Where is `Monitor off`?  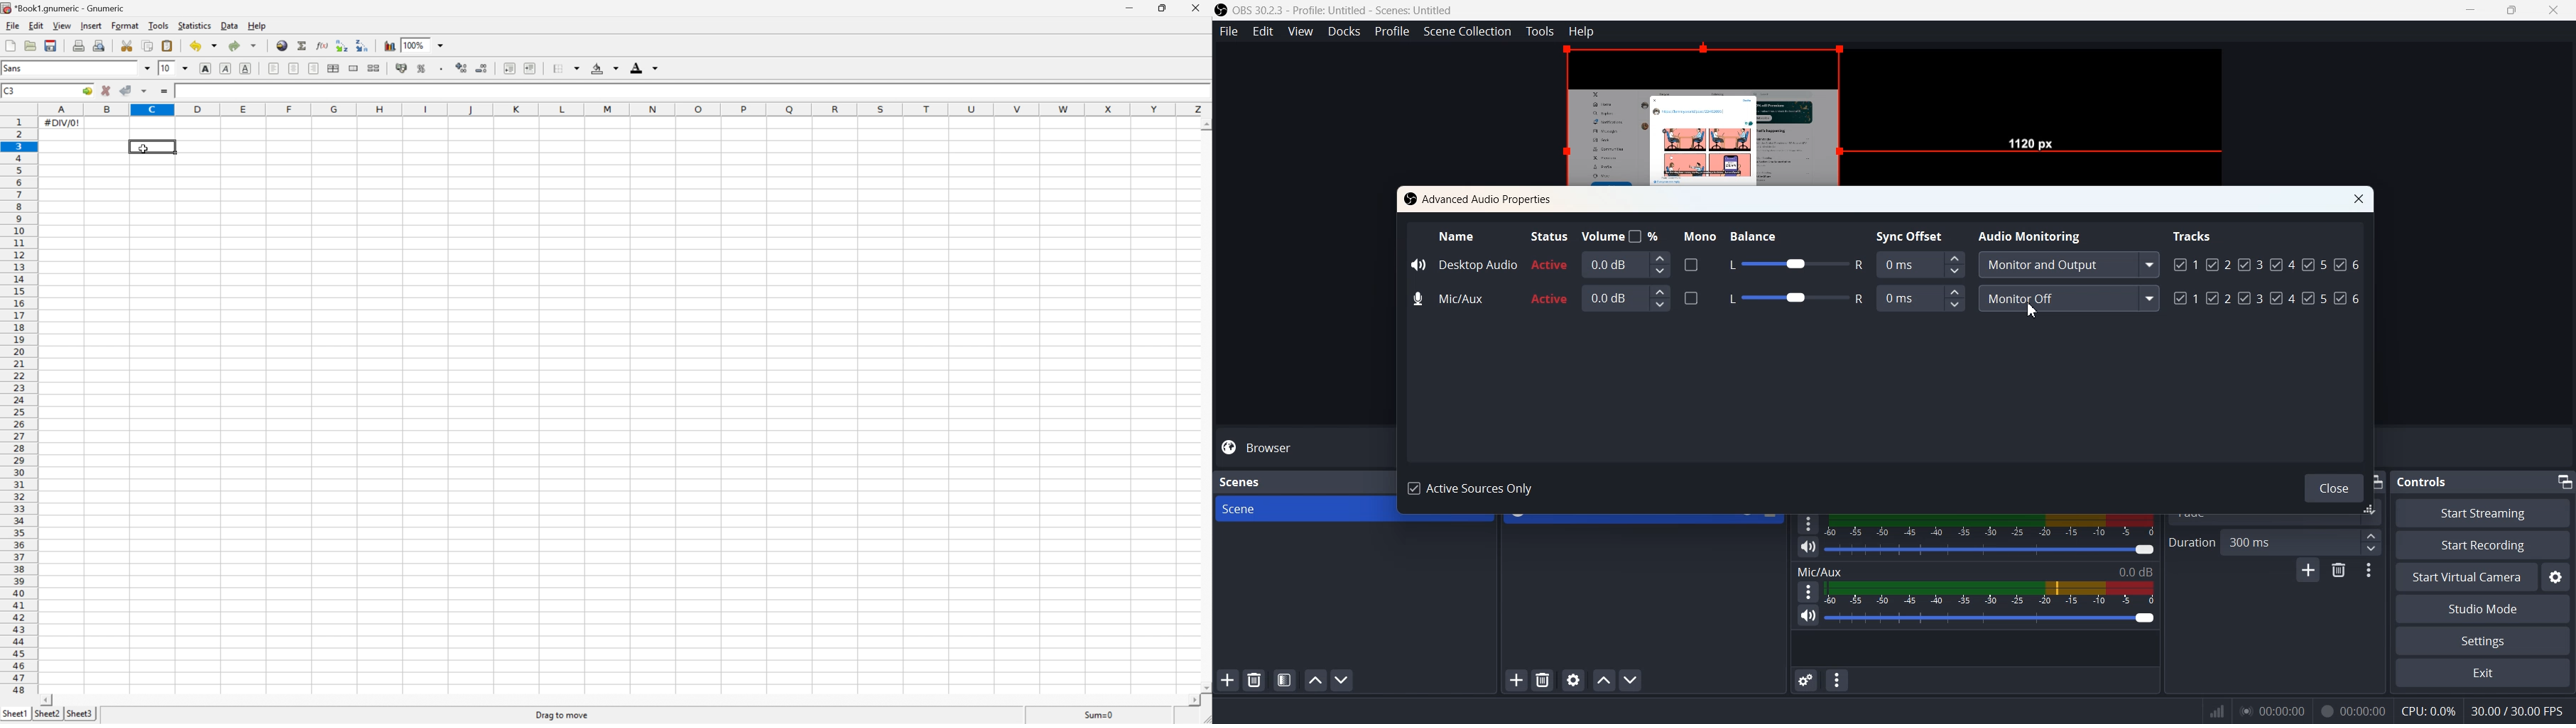
Monitor off is located at coordinates (2068, 298).